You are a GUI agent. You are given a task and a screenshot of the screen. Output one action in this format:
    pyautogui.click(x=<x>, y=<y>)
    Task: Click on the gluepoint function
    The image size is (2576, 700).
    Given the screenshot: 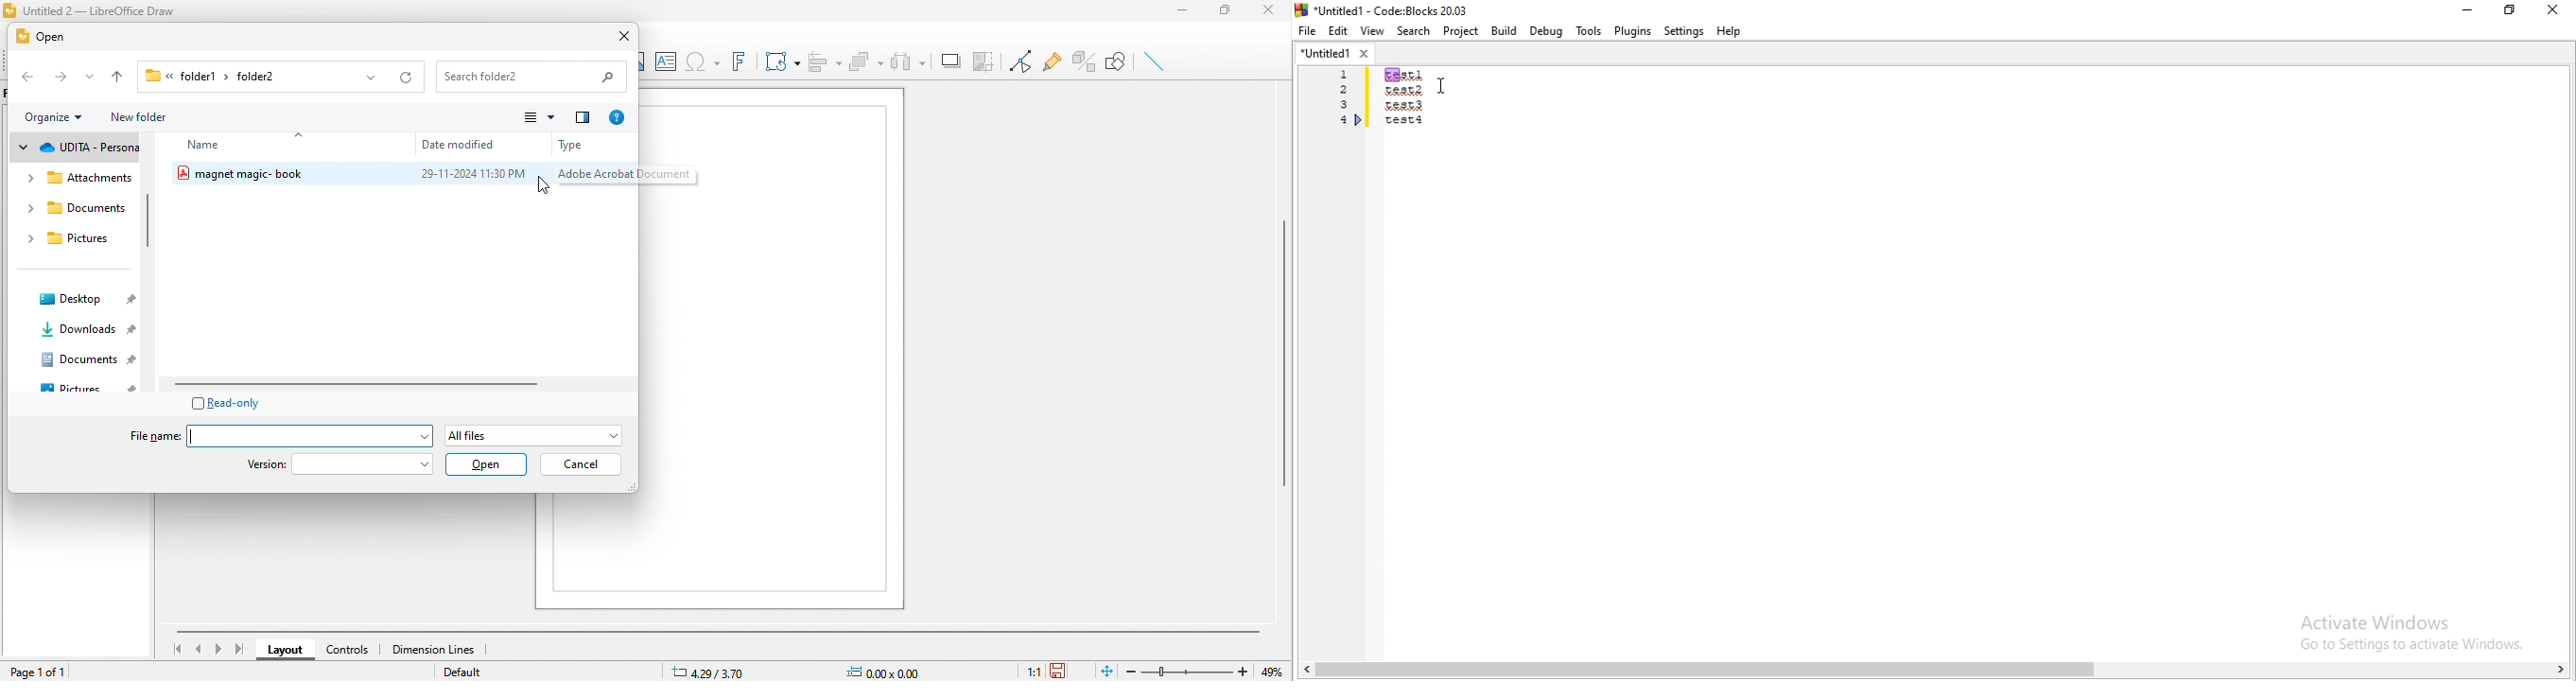 What is the action you would take?
    pyautogui.click(x=1051, y=63)
    